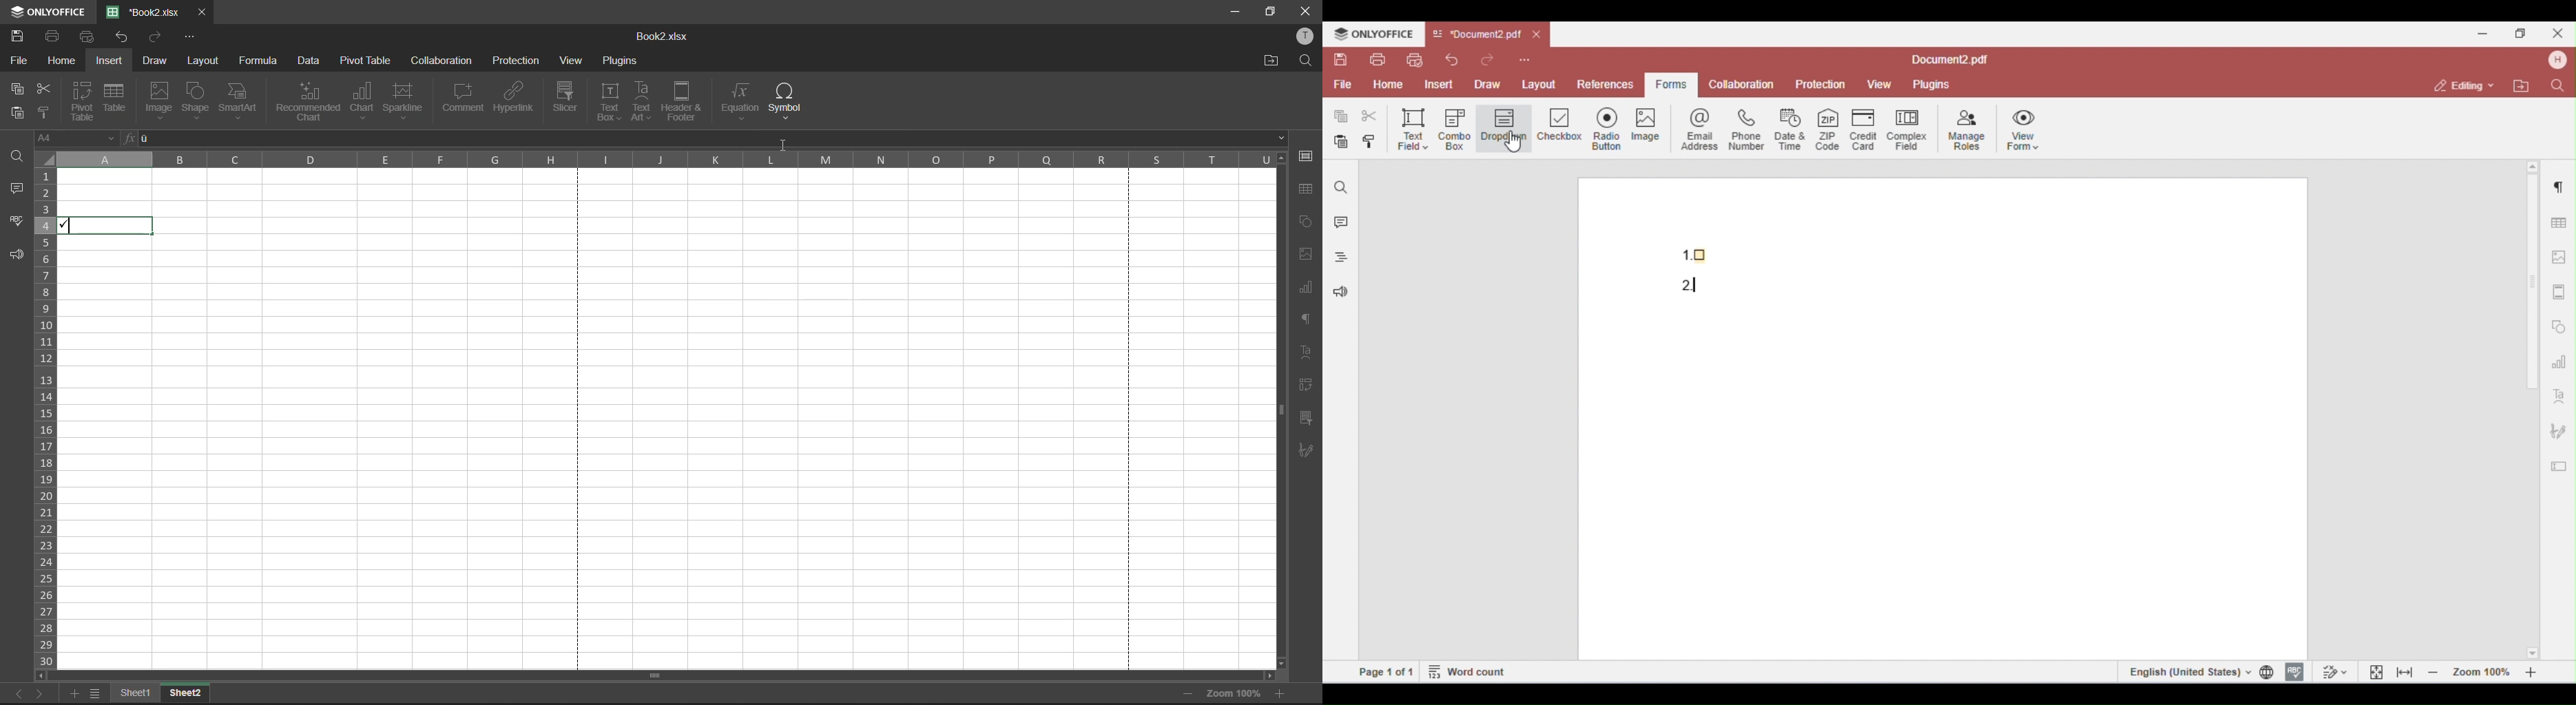 This screenshot has height=728, width=2576. I want to click on images, so click(1304, 254).